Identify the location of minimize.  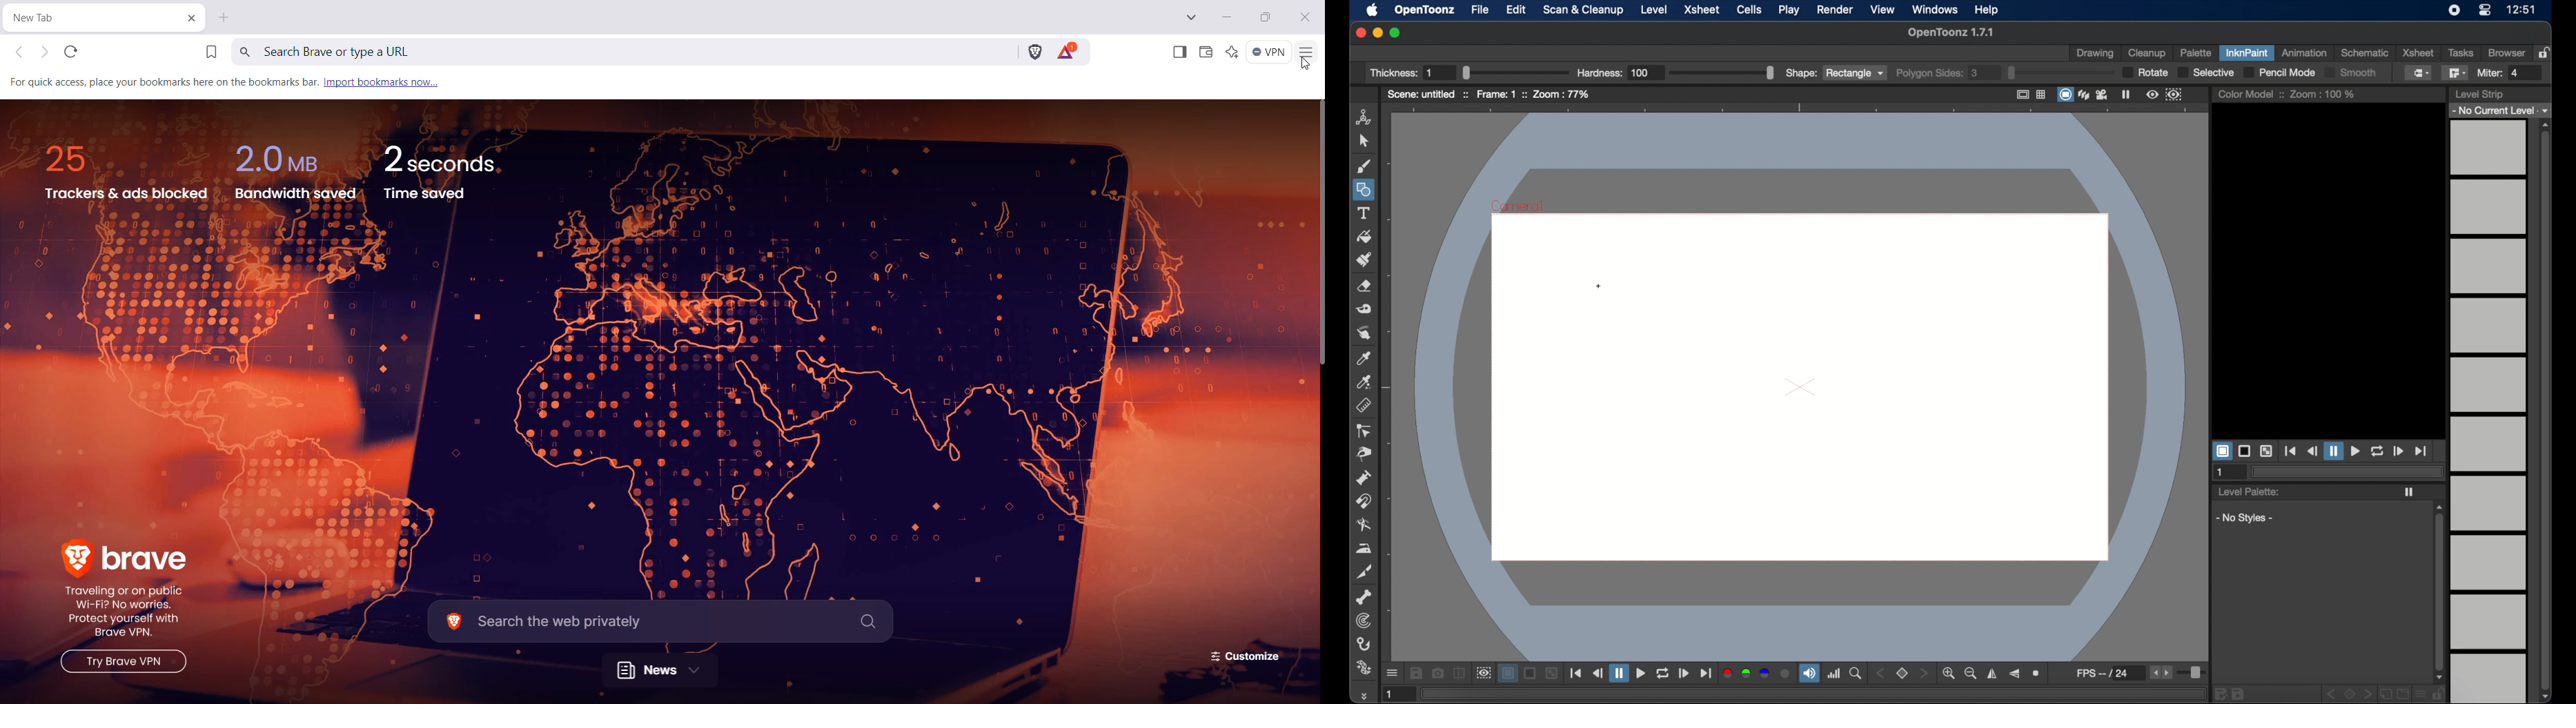
(1377, 33).